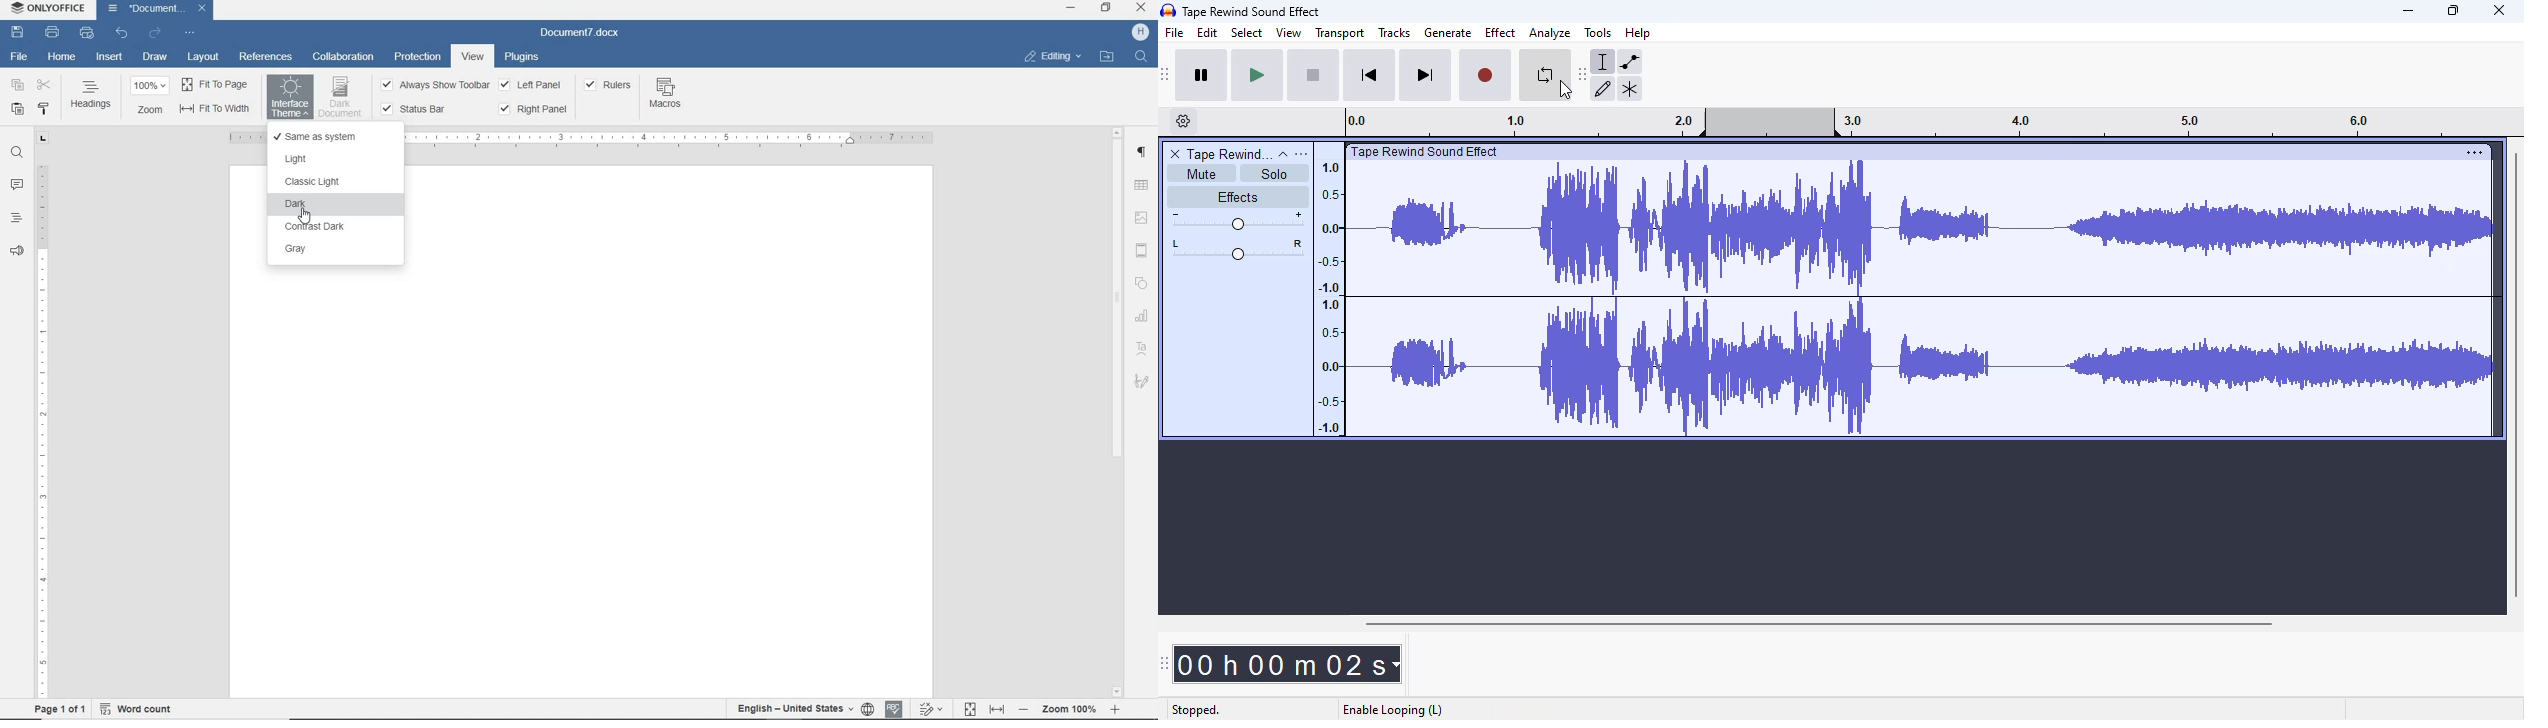 Image resolution: width=2548 pixels, height=728 pixels. Describe the element at coordinates (52, 31) in the screenshot. I see `PRINT` at that location.